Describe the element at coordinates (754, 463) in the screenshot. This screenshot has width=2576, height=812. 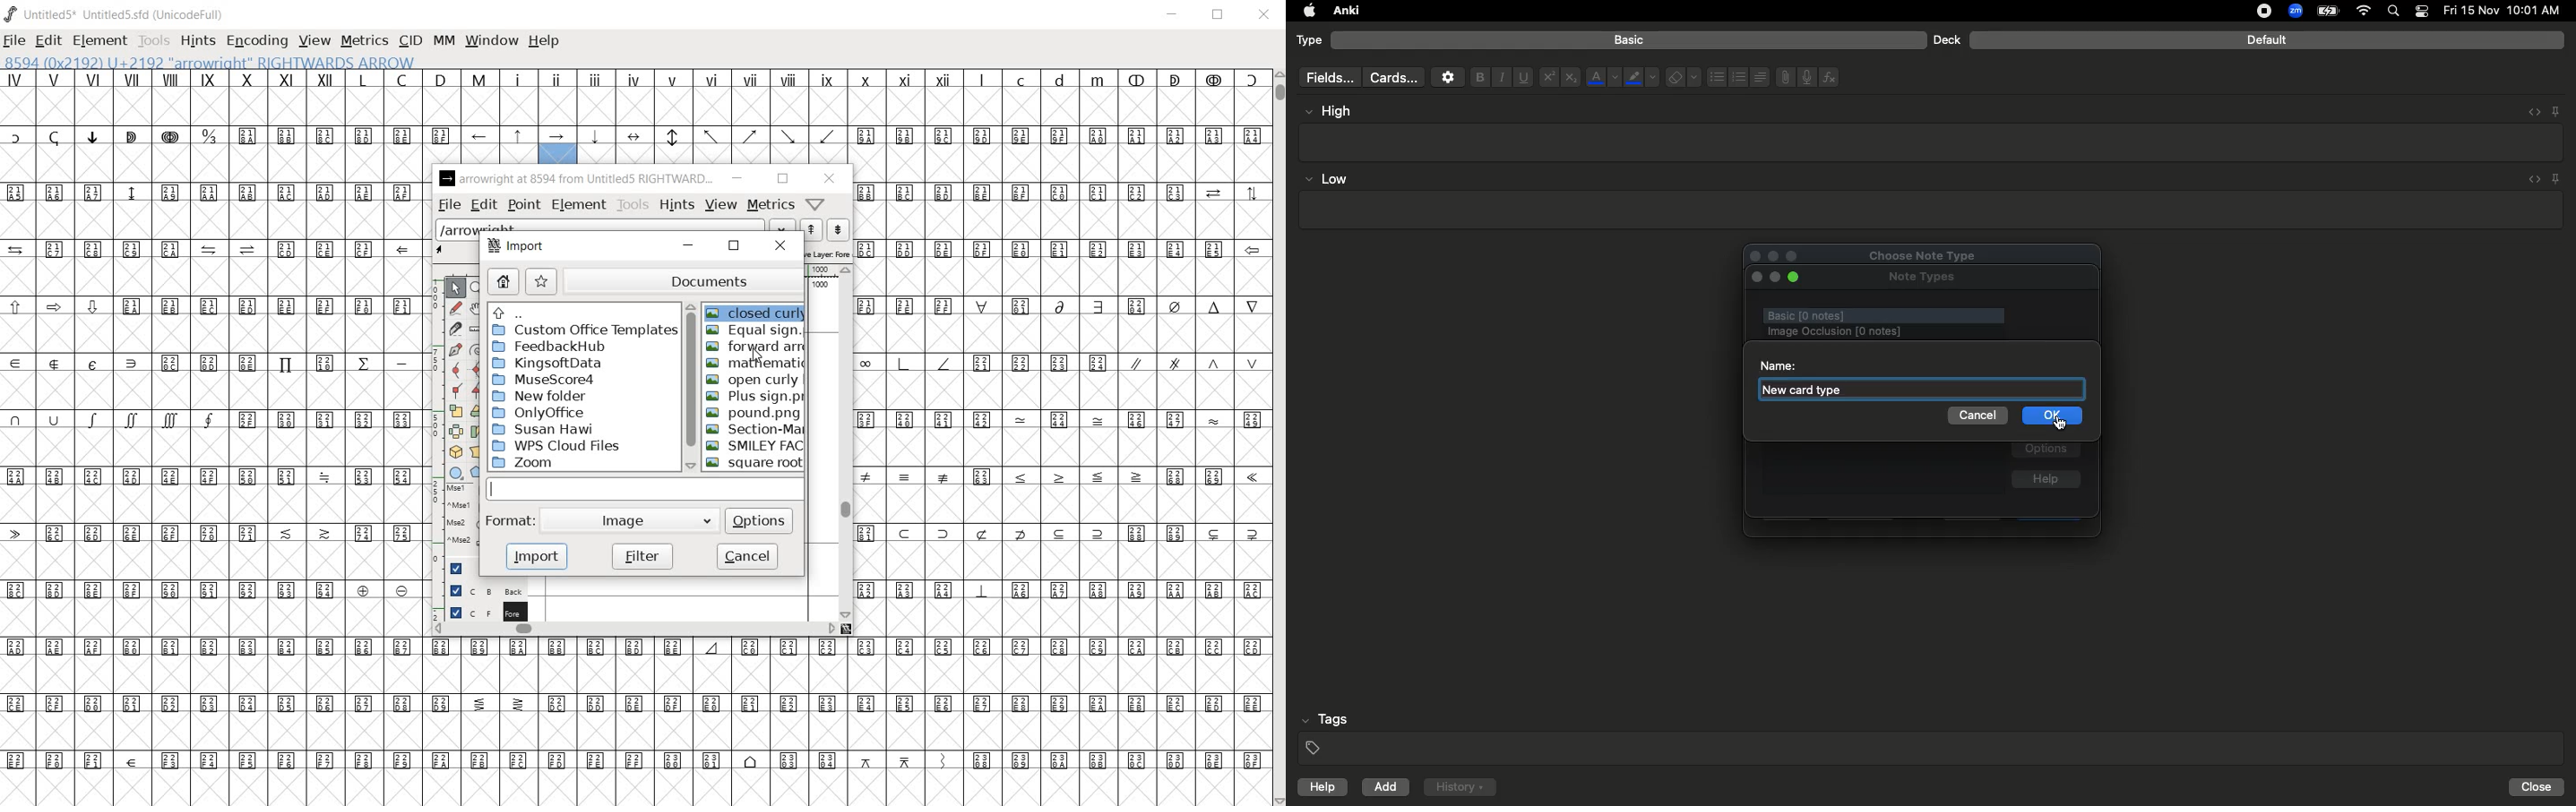
I see `square root` at that location.